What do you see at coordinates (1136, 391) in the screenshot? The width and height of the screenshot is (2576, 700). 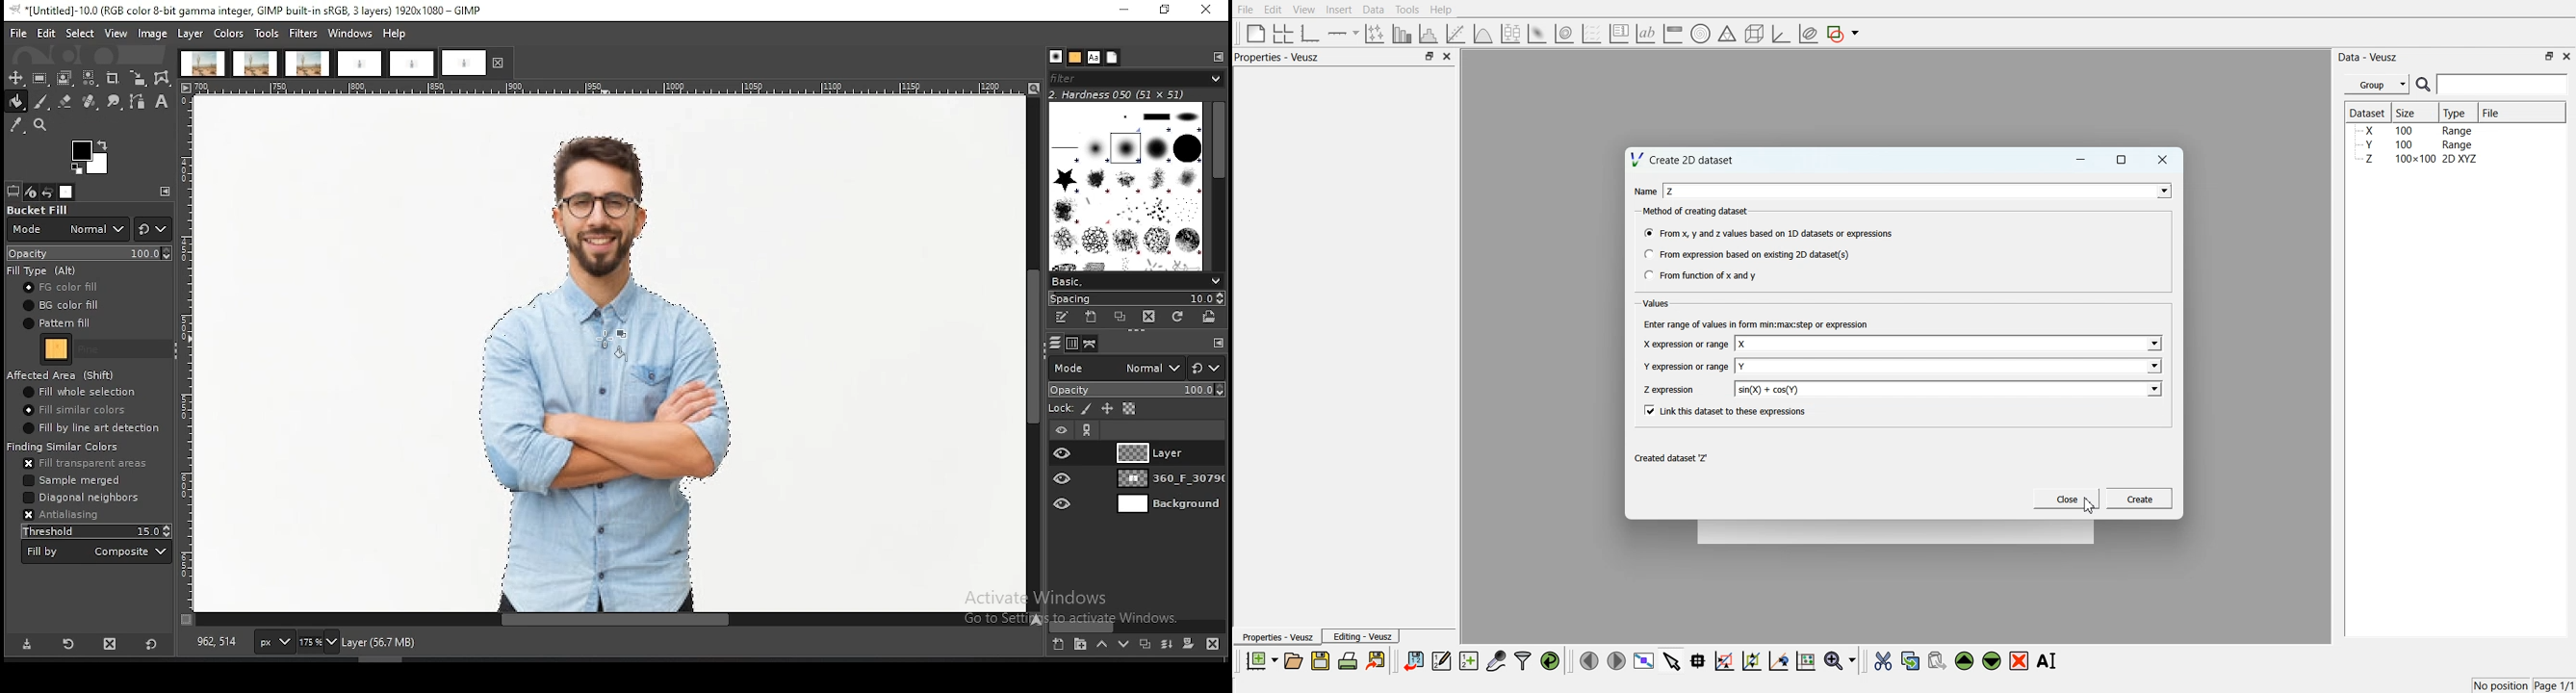 I see `opacity` at bounding box center [1136, 391].